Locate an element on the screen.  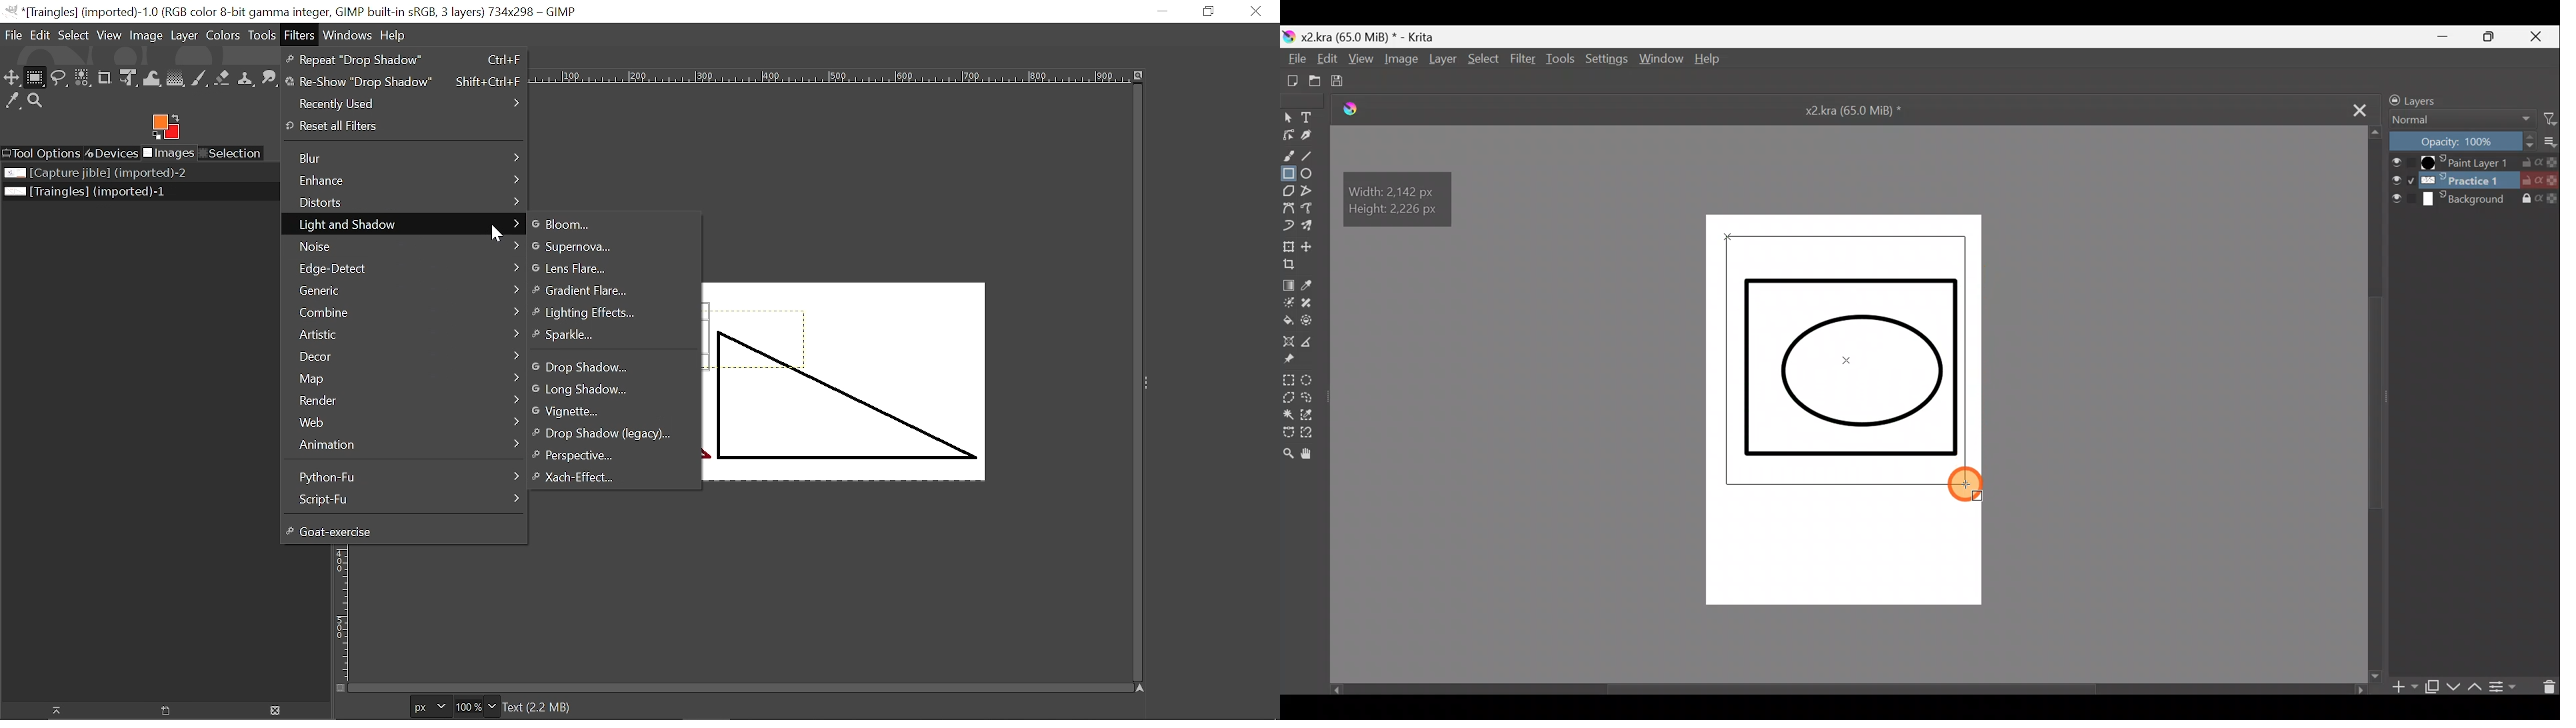
Pan tool is located at coordinates (1311, 452).